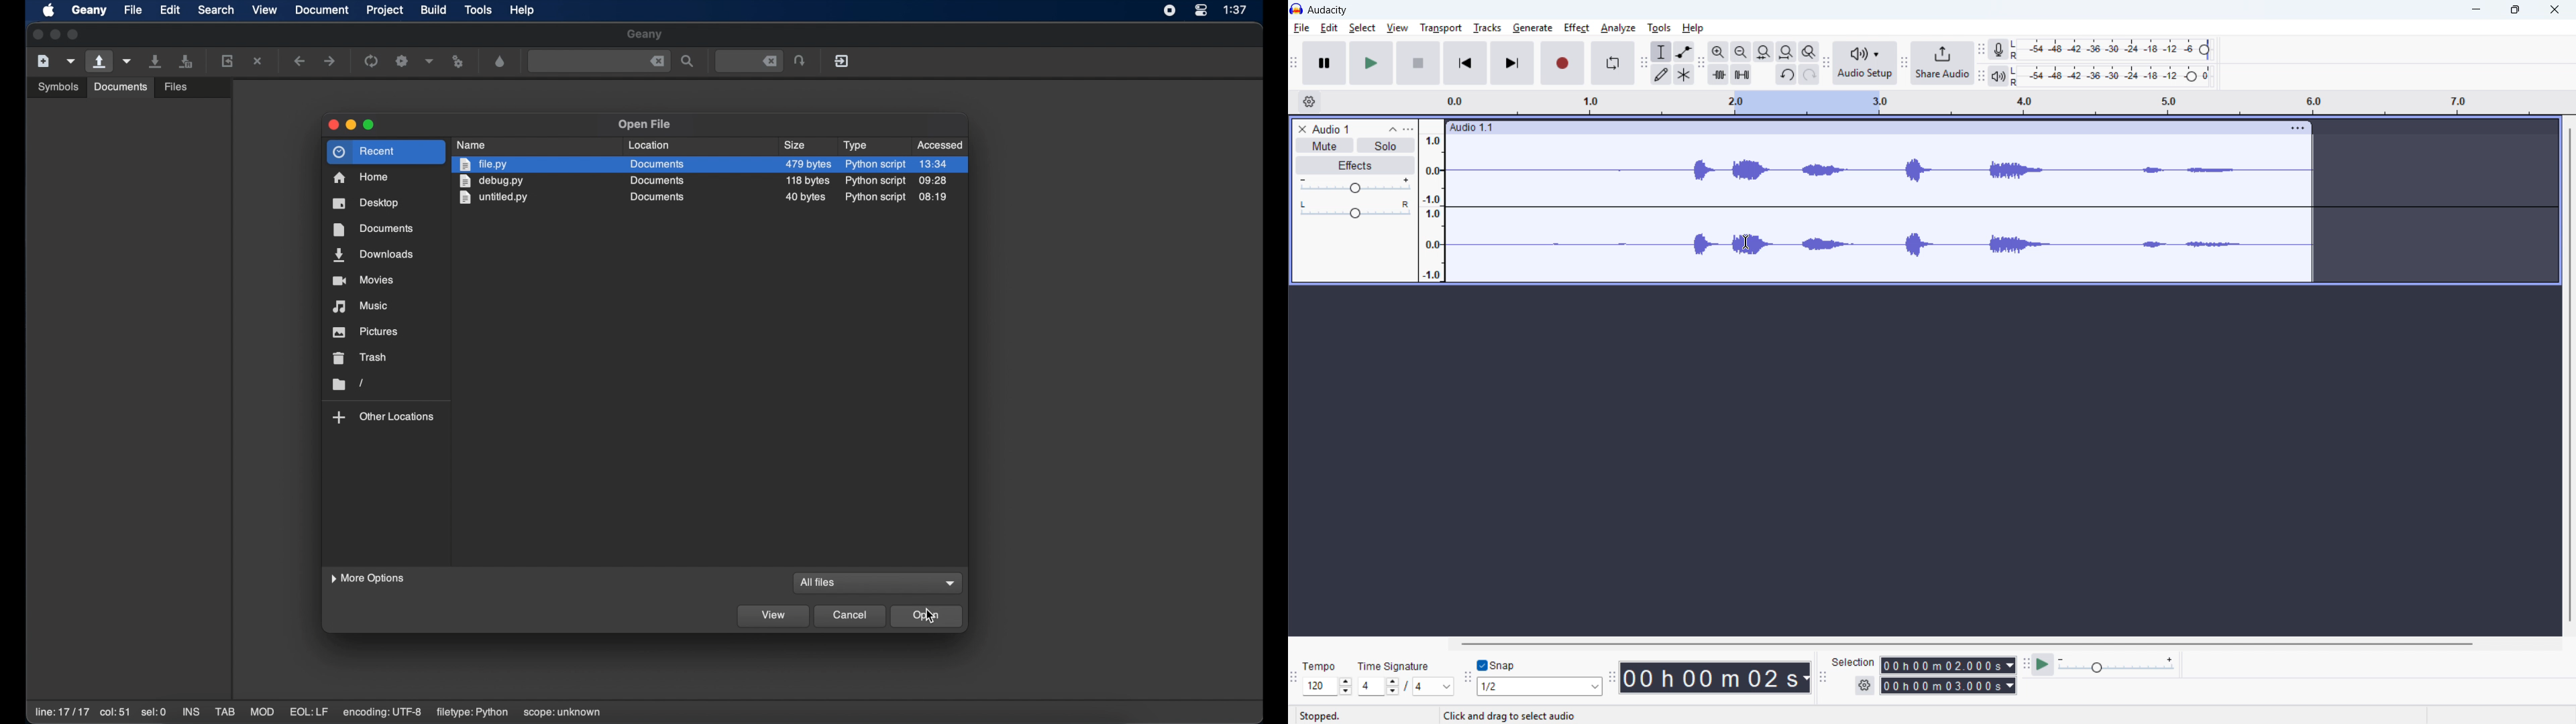 The image size is (2576, 728). What do you see at coordinates (1406, 686) in the screenshot?
I see `Set time signature` at bounding box center [1406, 686].